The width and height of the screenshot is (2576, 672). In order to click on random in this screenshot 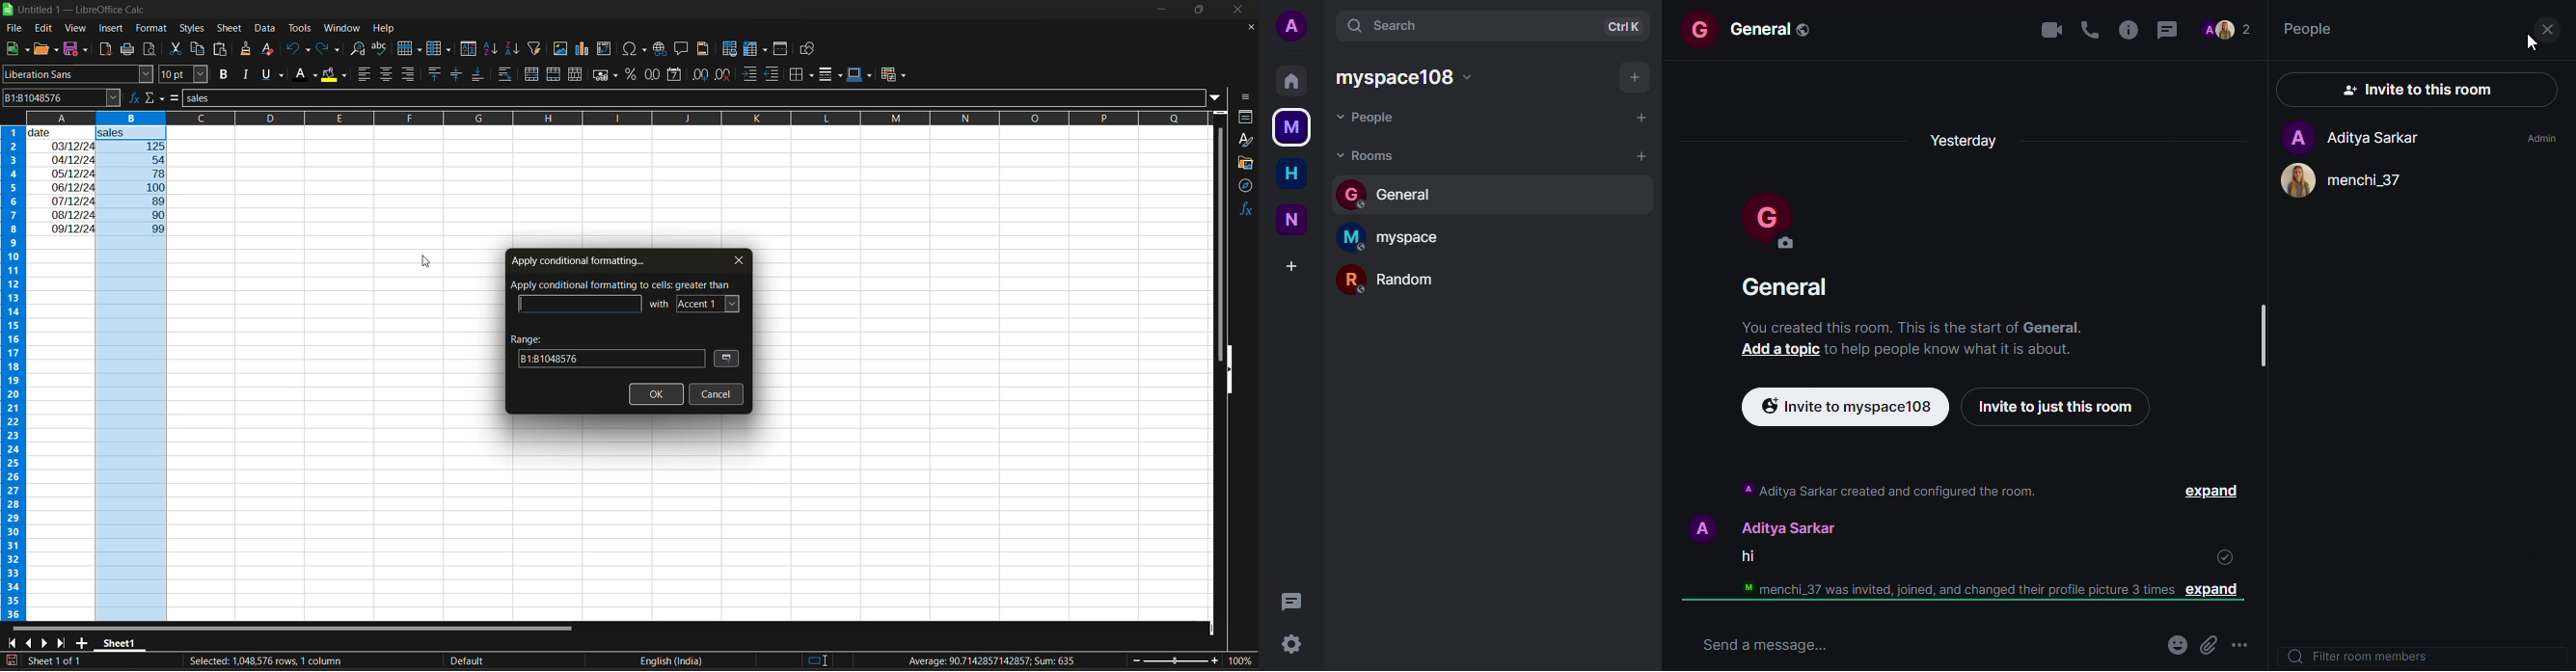, I will do `click(1394, 280)`.